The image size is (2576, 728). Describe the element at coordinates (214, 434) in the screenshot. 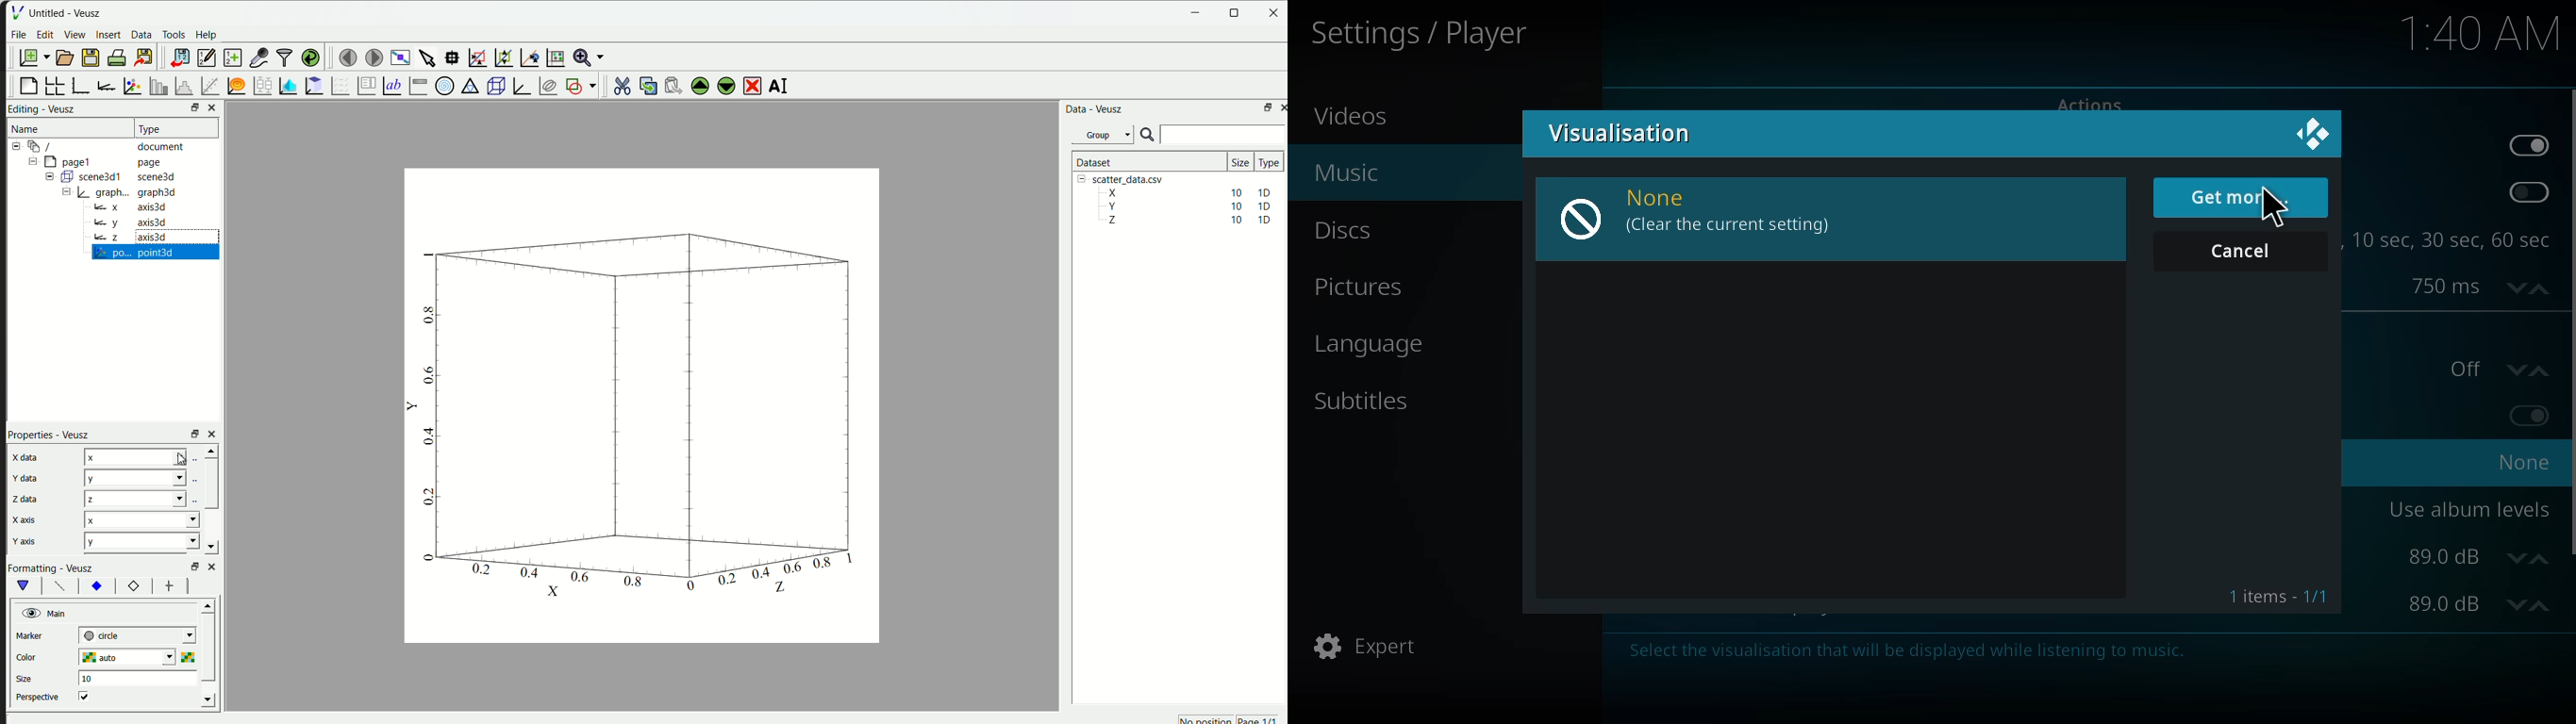

I see `close` at that location.